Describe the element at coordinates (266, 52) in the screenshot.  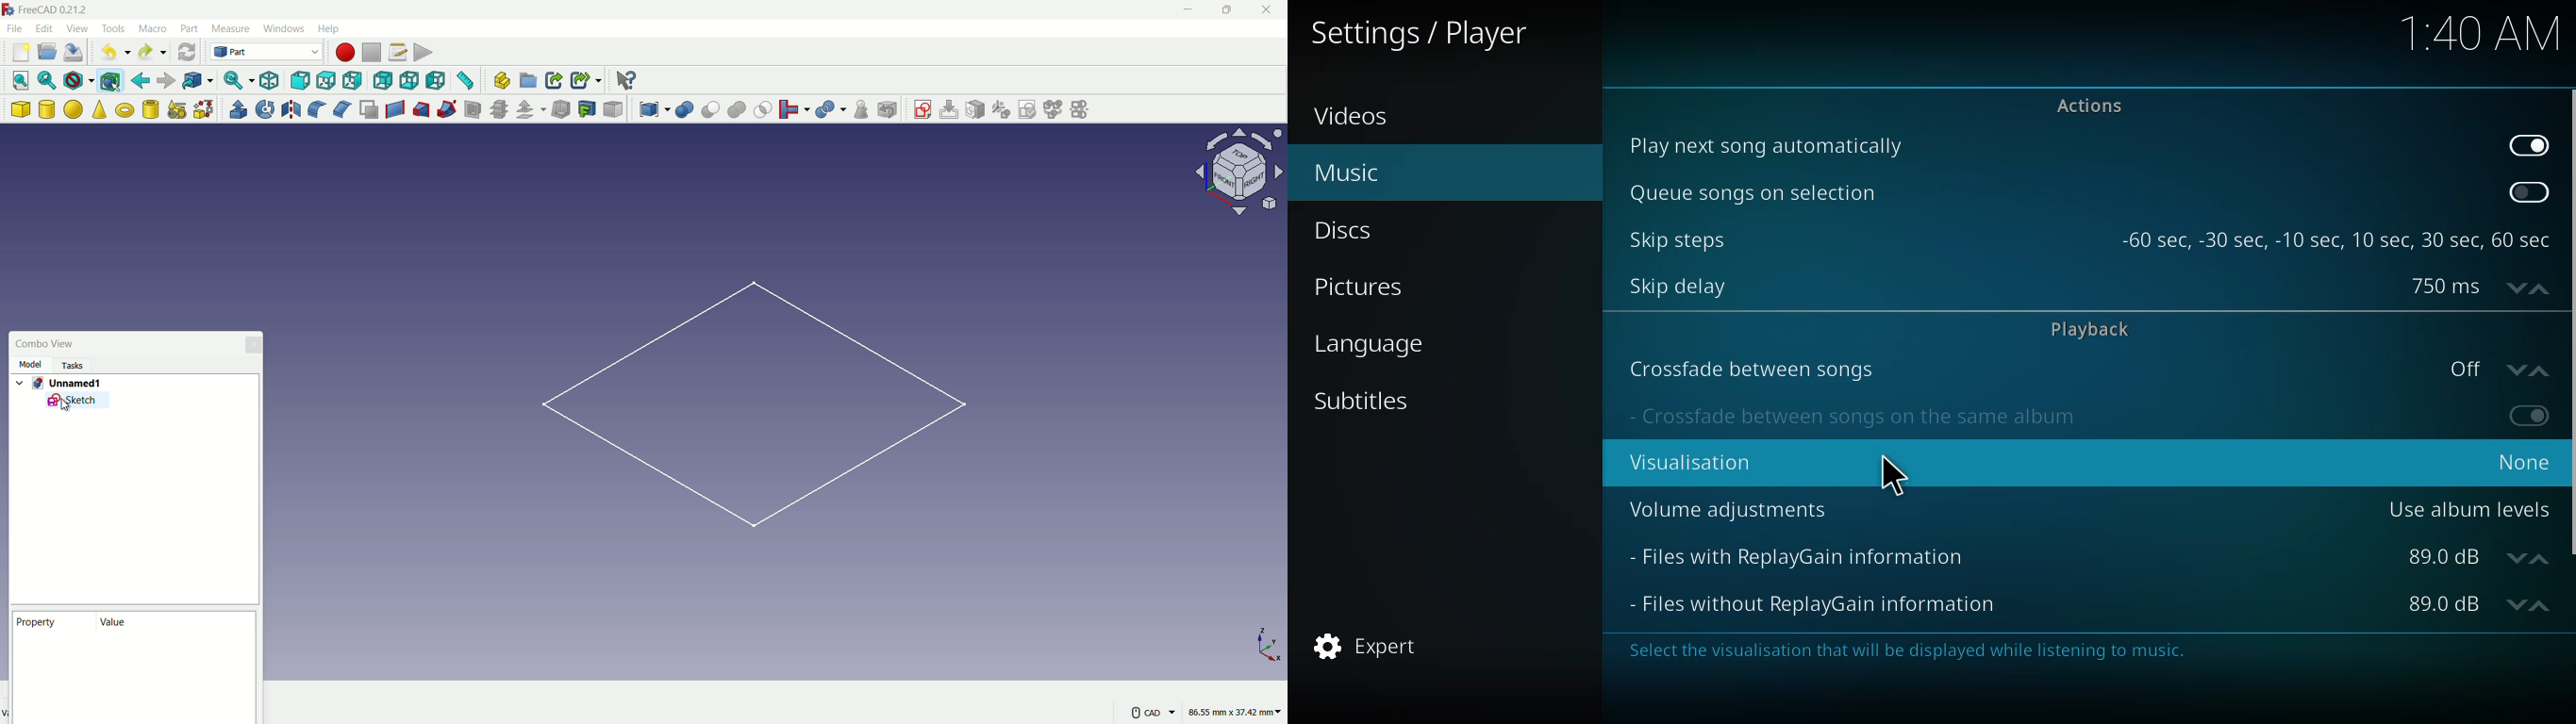
I see `switch workbenches` at that location.